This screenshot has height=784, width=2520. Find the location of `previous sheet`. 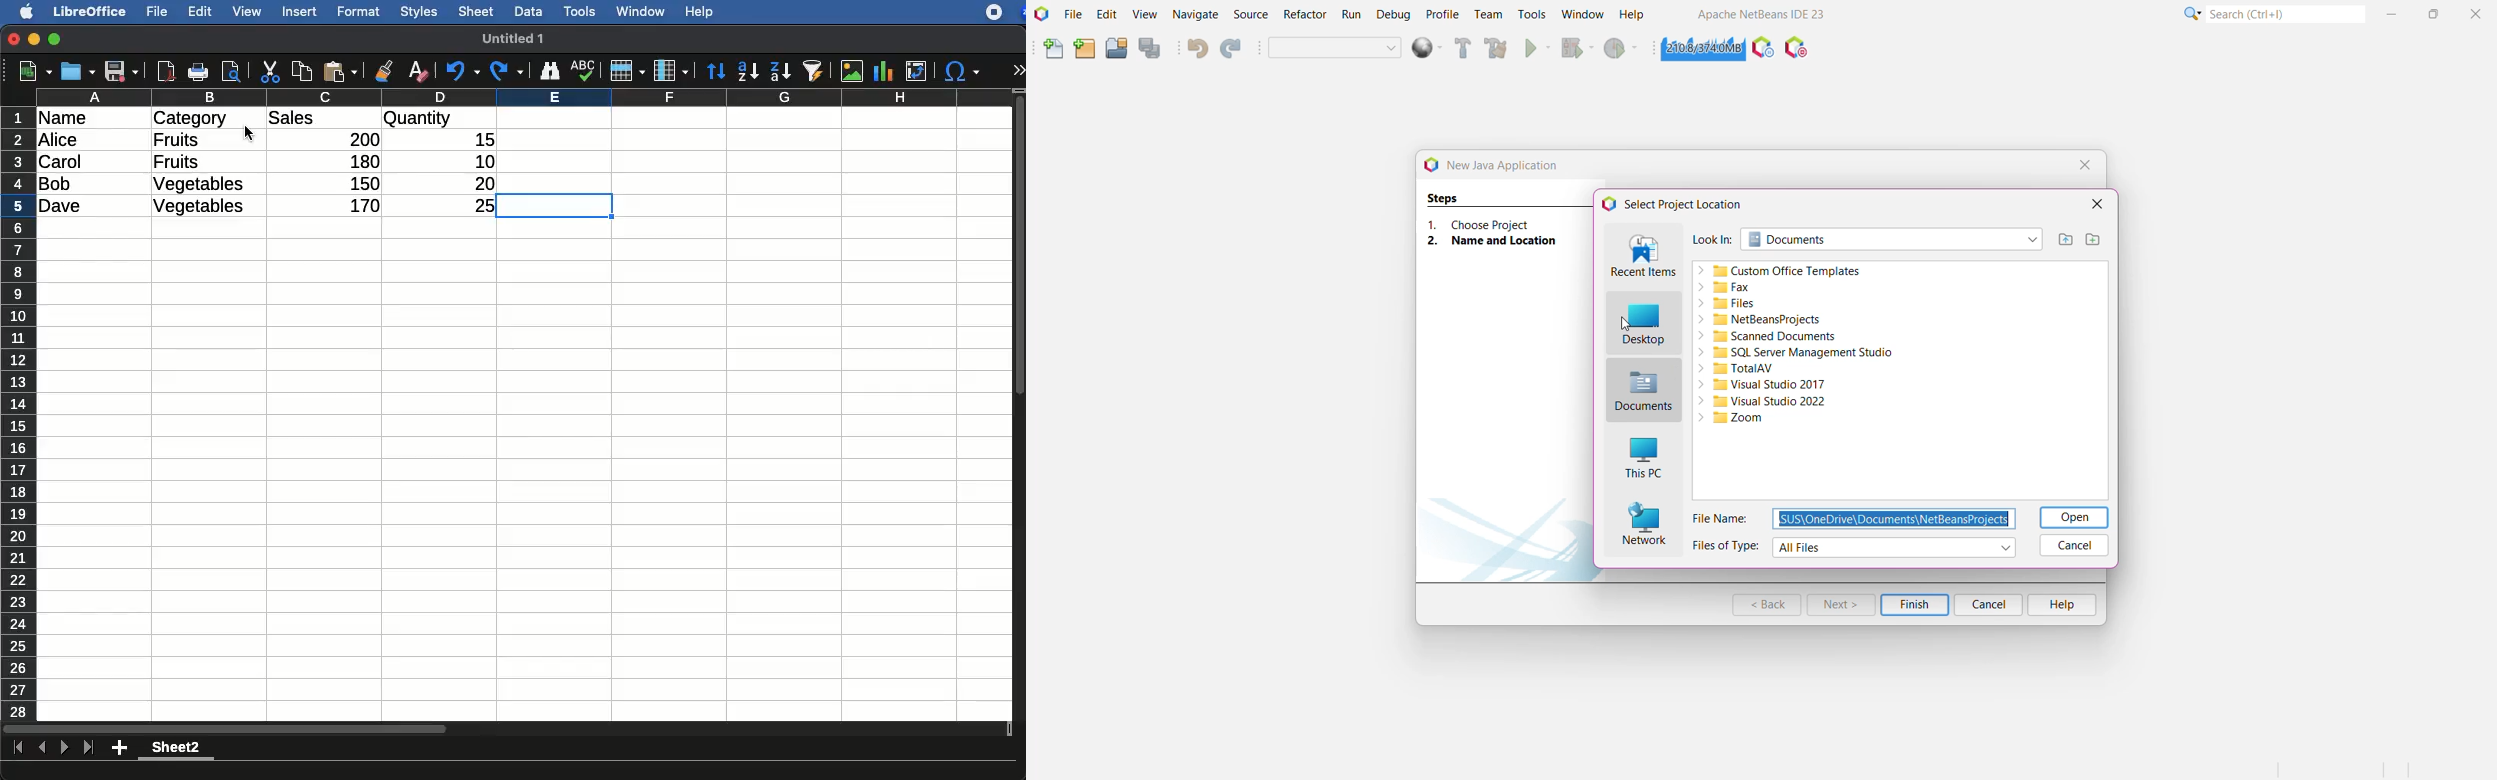

previous sheet is located at coordinates (44, 748).